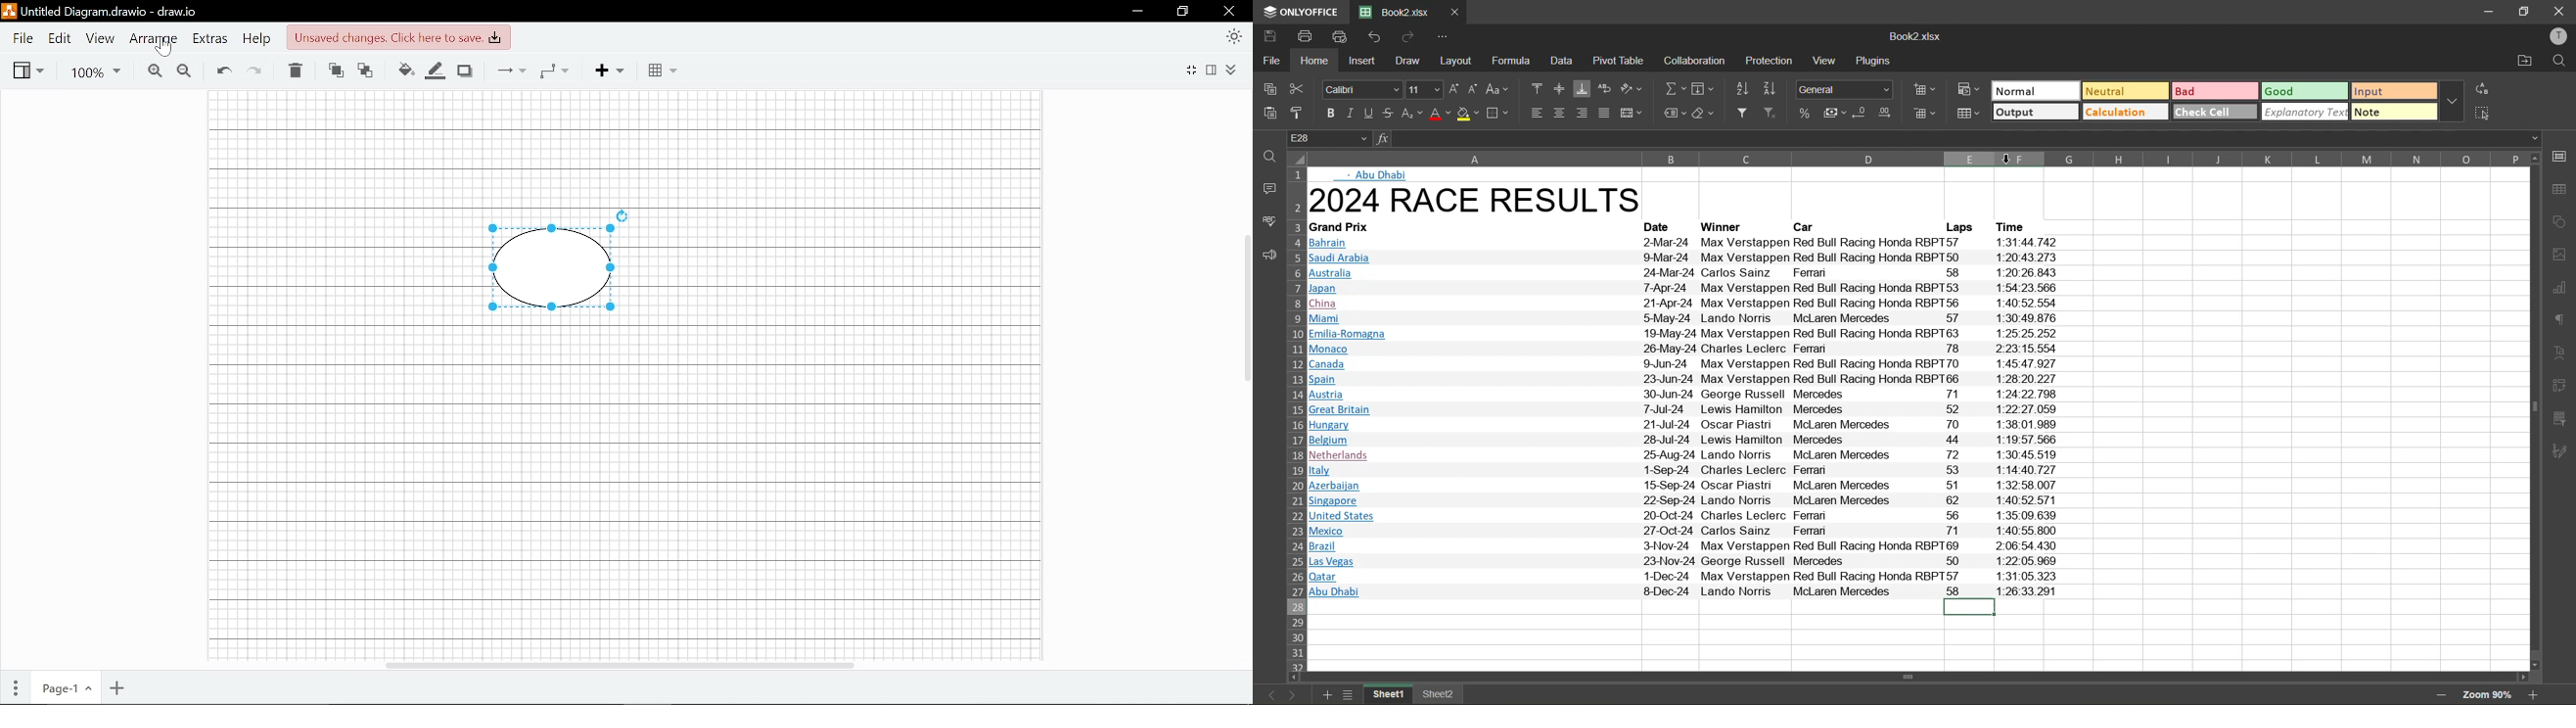 The height and width of the screenshot is (728, 2576). What do you see at coordinates (1688, 562) in the screenshot?
I see `Las Vegas 23-Nov-24 George Russell Mercedes S50 1:22:05.969` at bounding box center [1688, 562].